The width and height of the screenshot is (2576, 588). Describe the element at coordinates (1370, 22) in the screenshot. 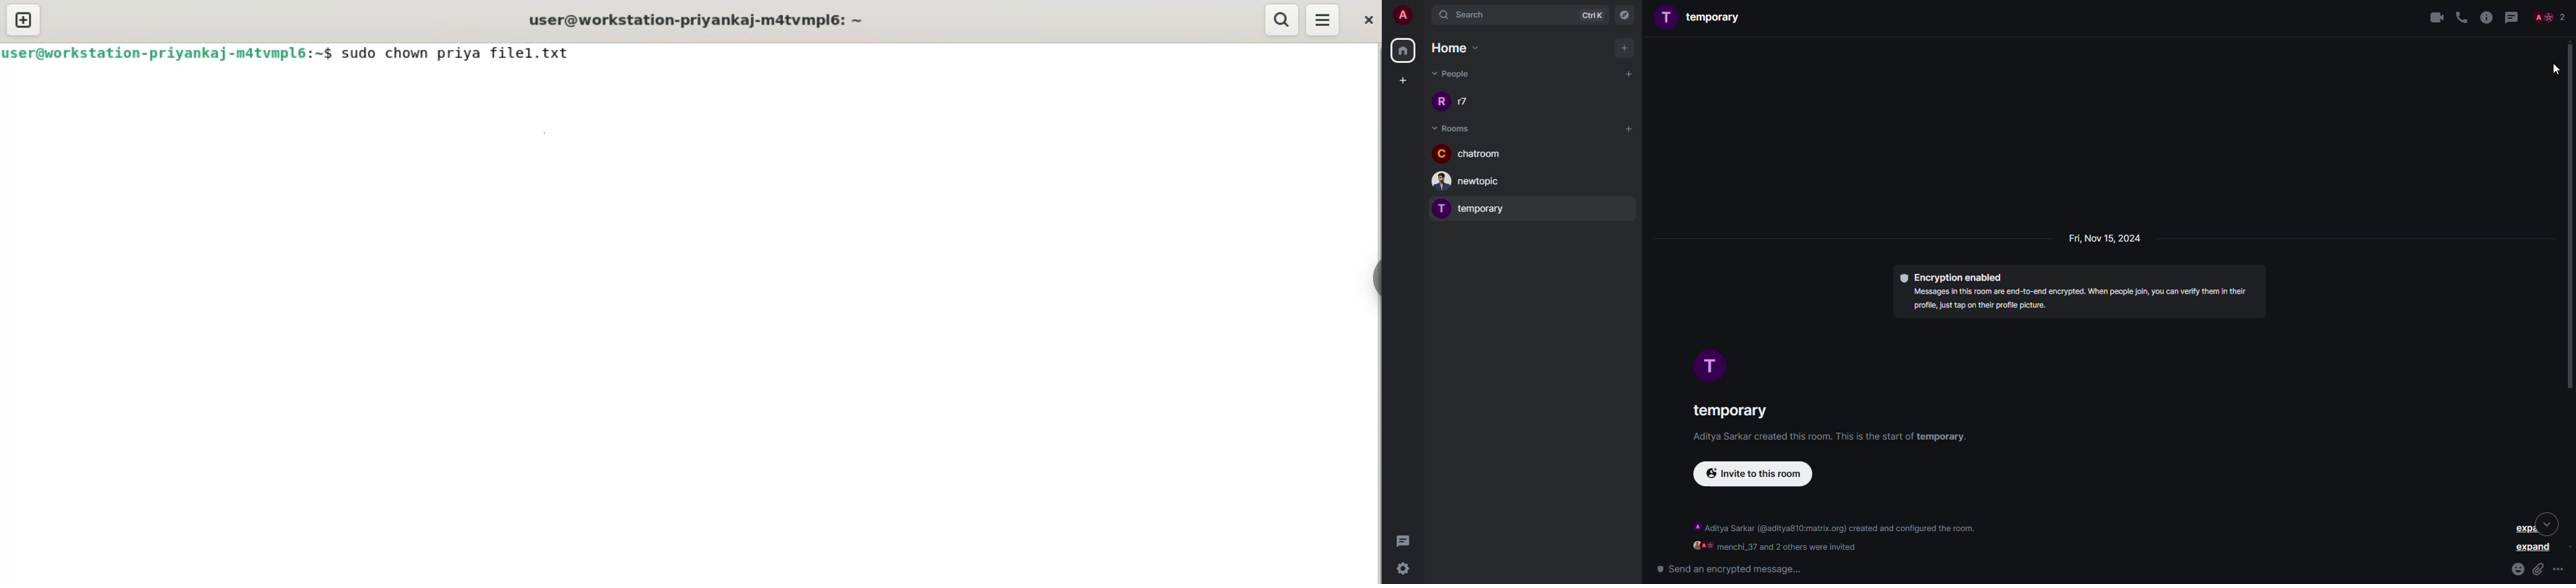

I see `close` at that location.